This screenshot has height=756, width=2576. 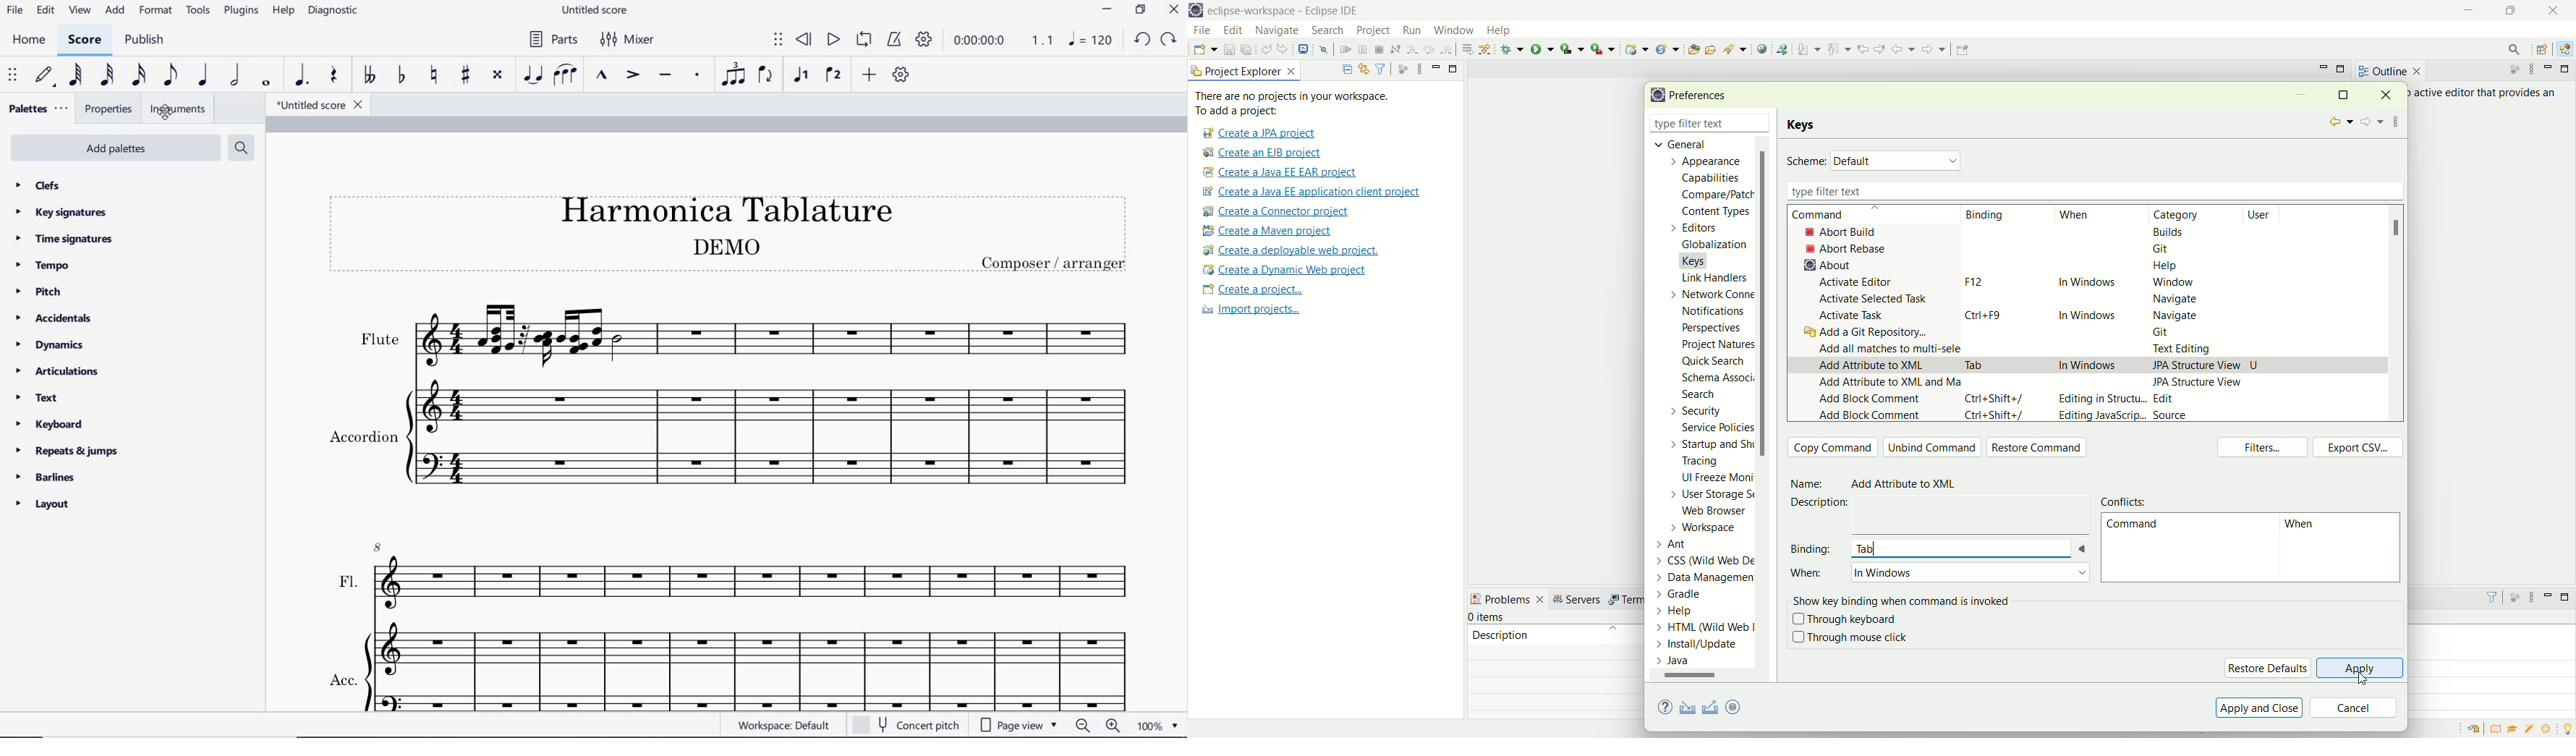 What do you see at coordinates (2089, 313) in the screenshot?
I see `in windows` at bounding box center [2089, 313].